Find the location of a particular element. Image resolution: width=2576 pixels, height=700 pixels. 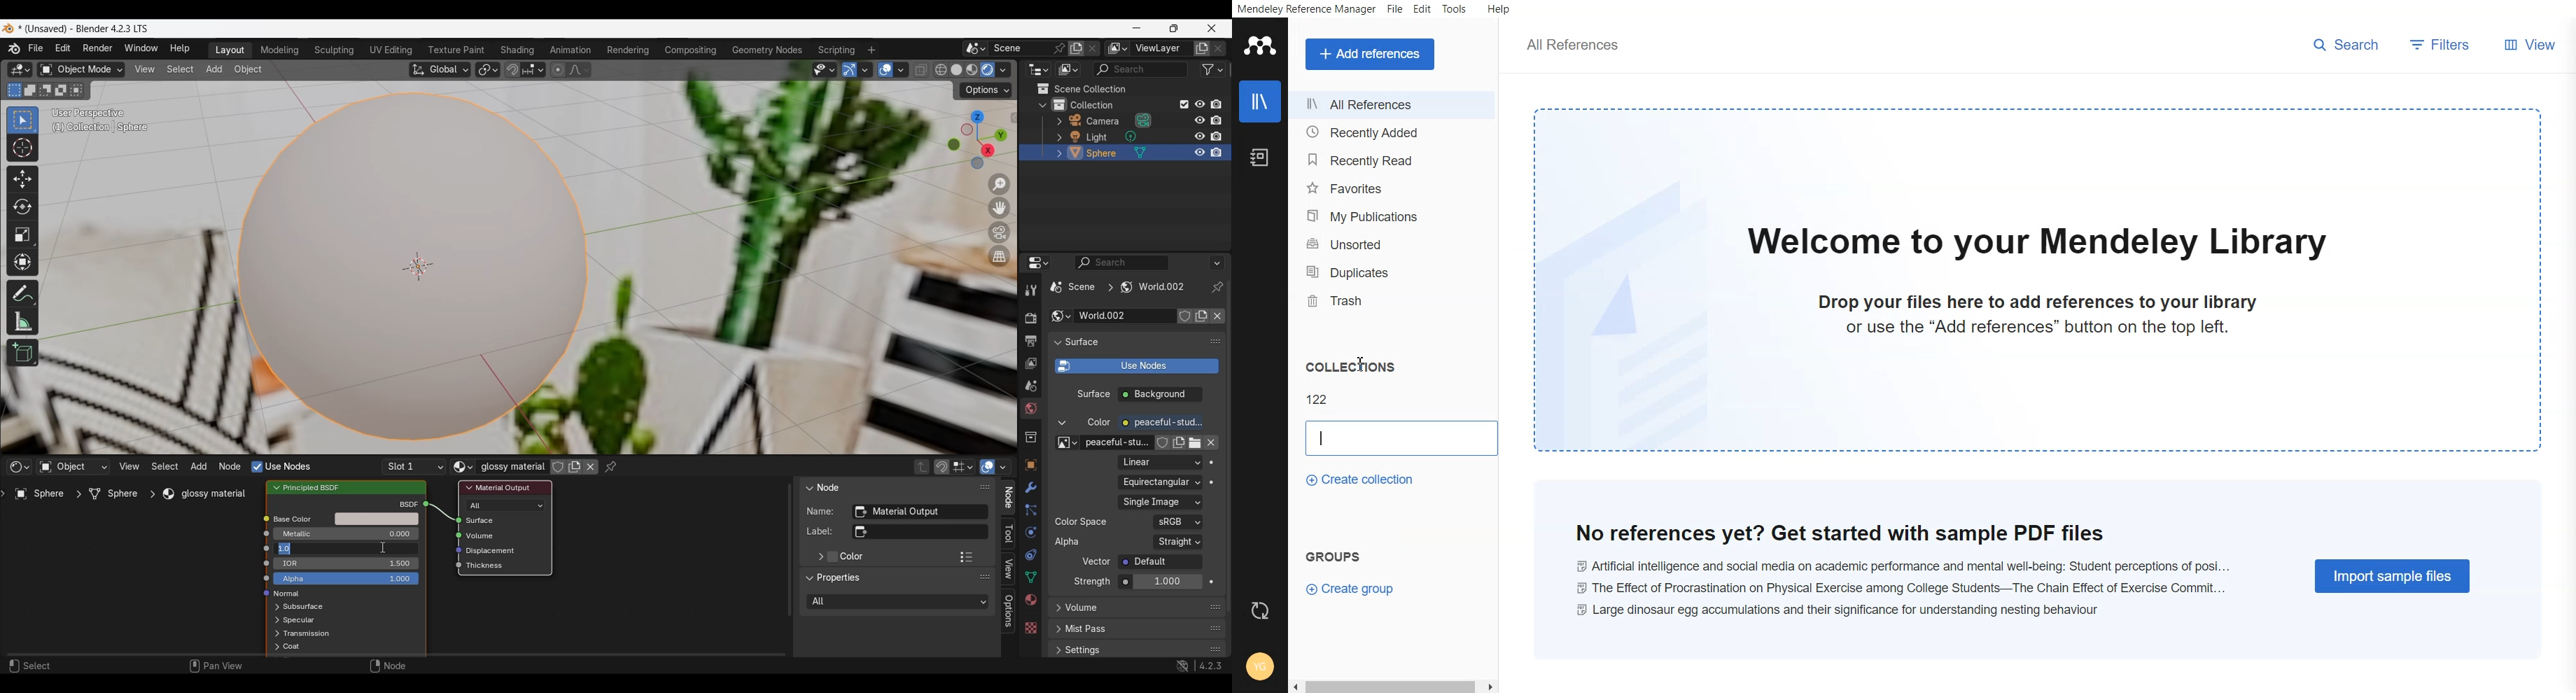

Modeling workspace is located at coordinates (280, 50).